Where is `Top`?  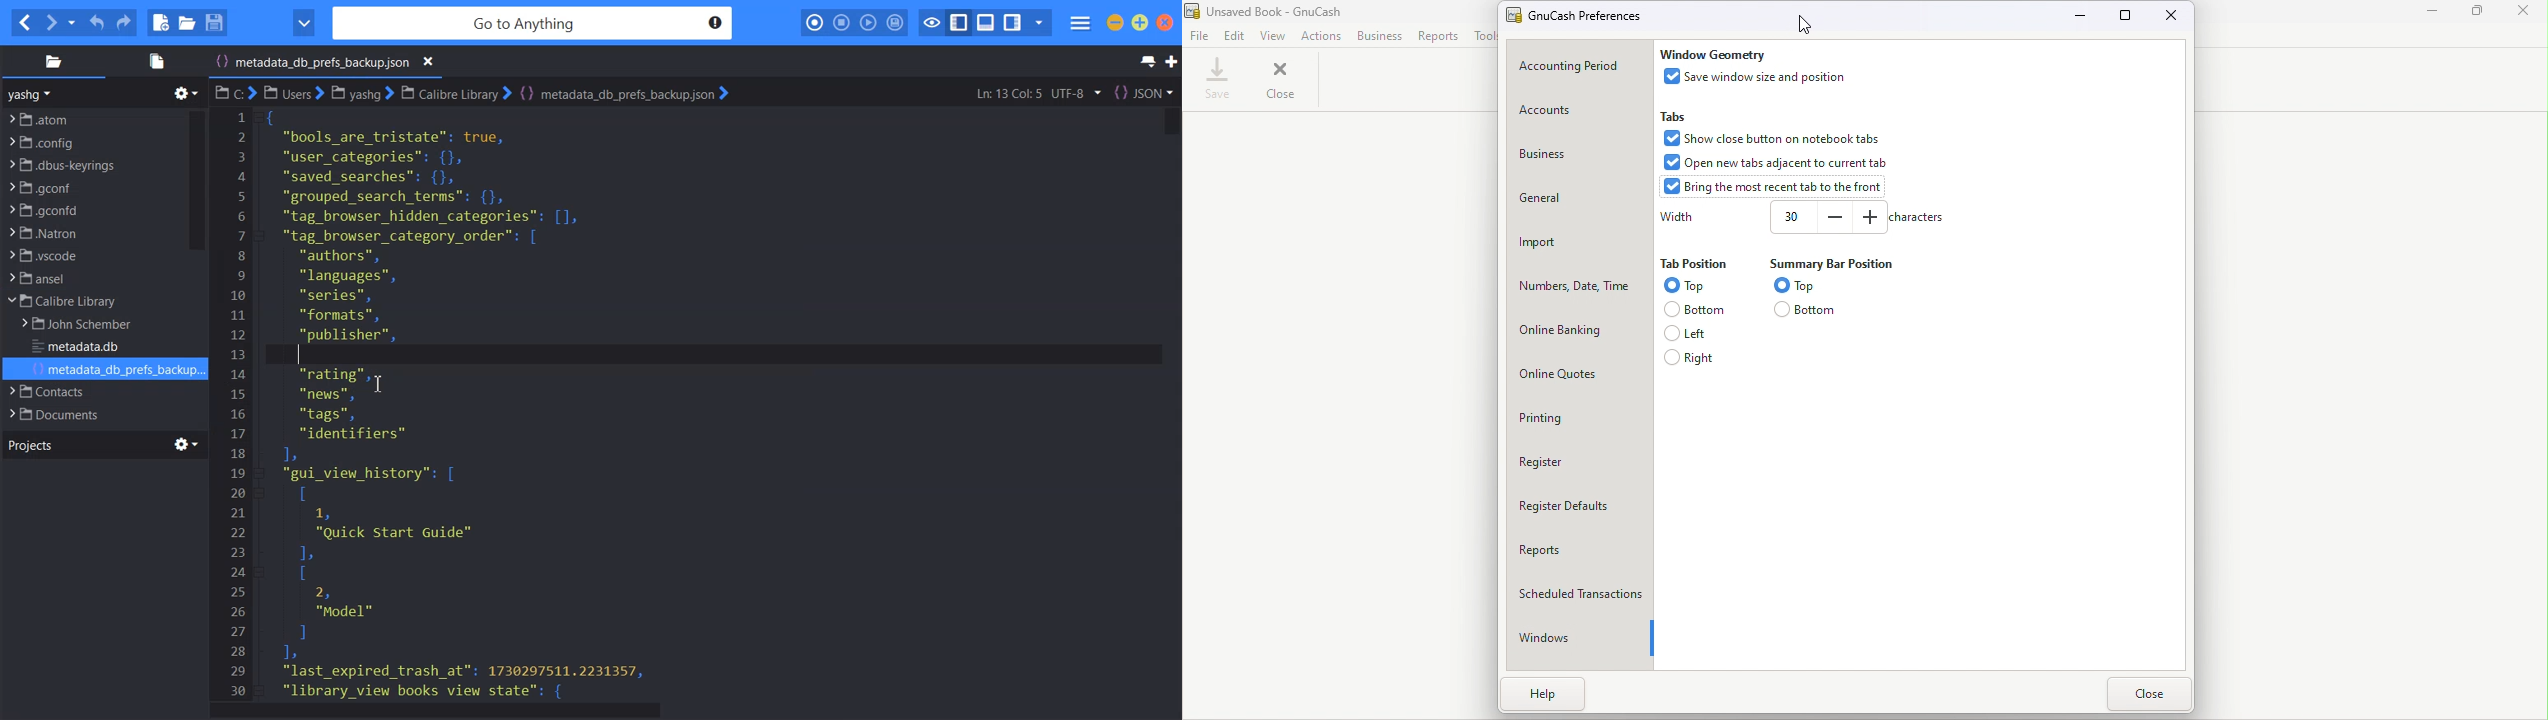 Top is located at coordinates (1684, 286).